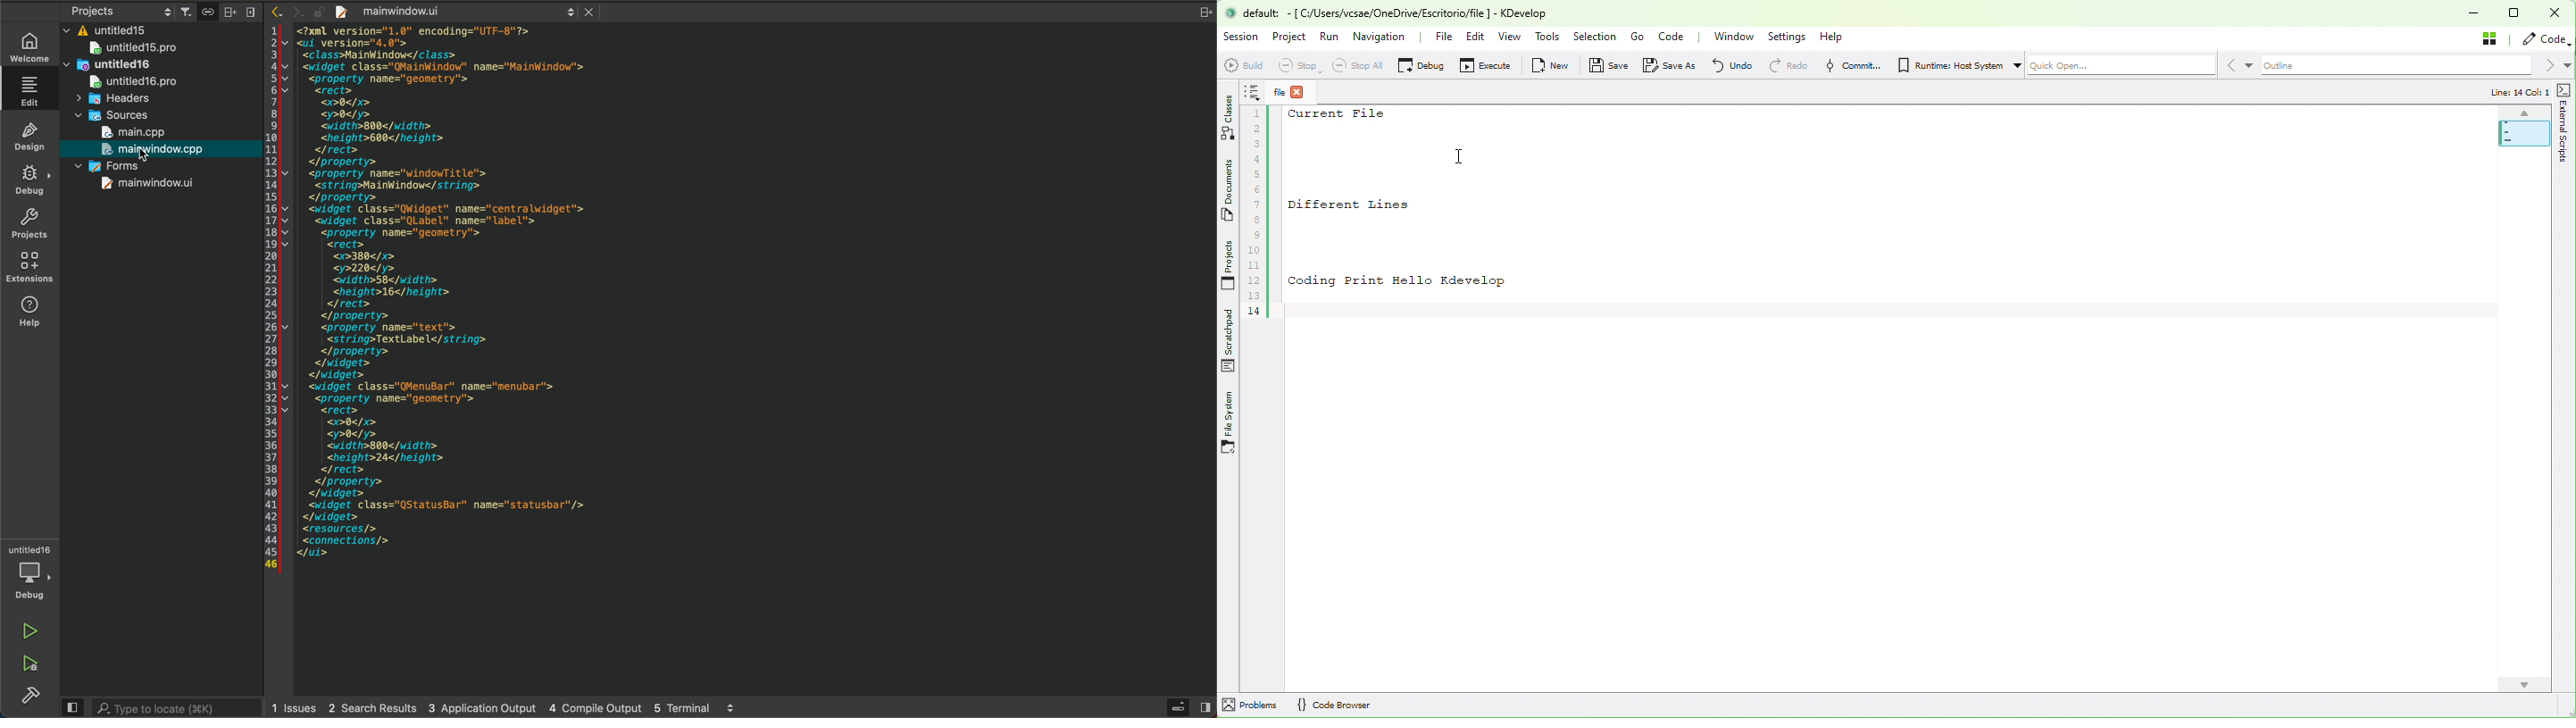 The width and height of the screenshot is (2576, 728). Describe the element at coordinates (161, 133) in the screenshot. I see `main.cpp` at that location.